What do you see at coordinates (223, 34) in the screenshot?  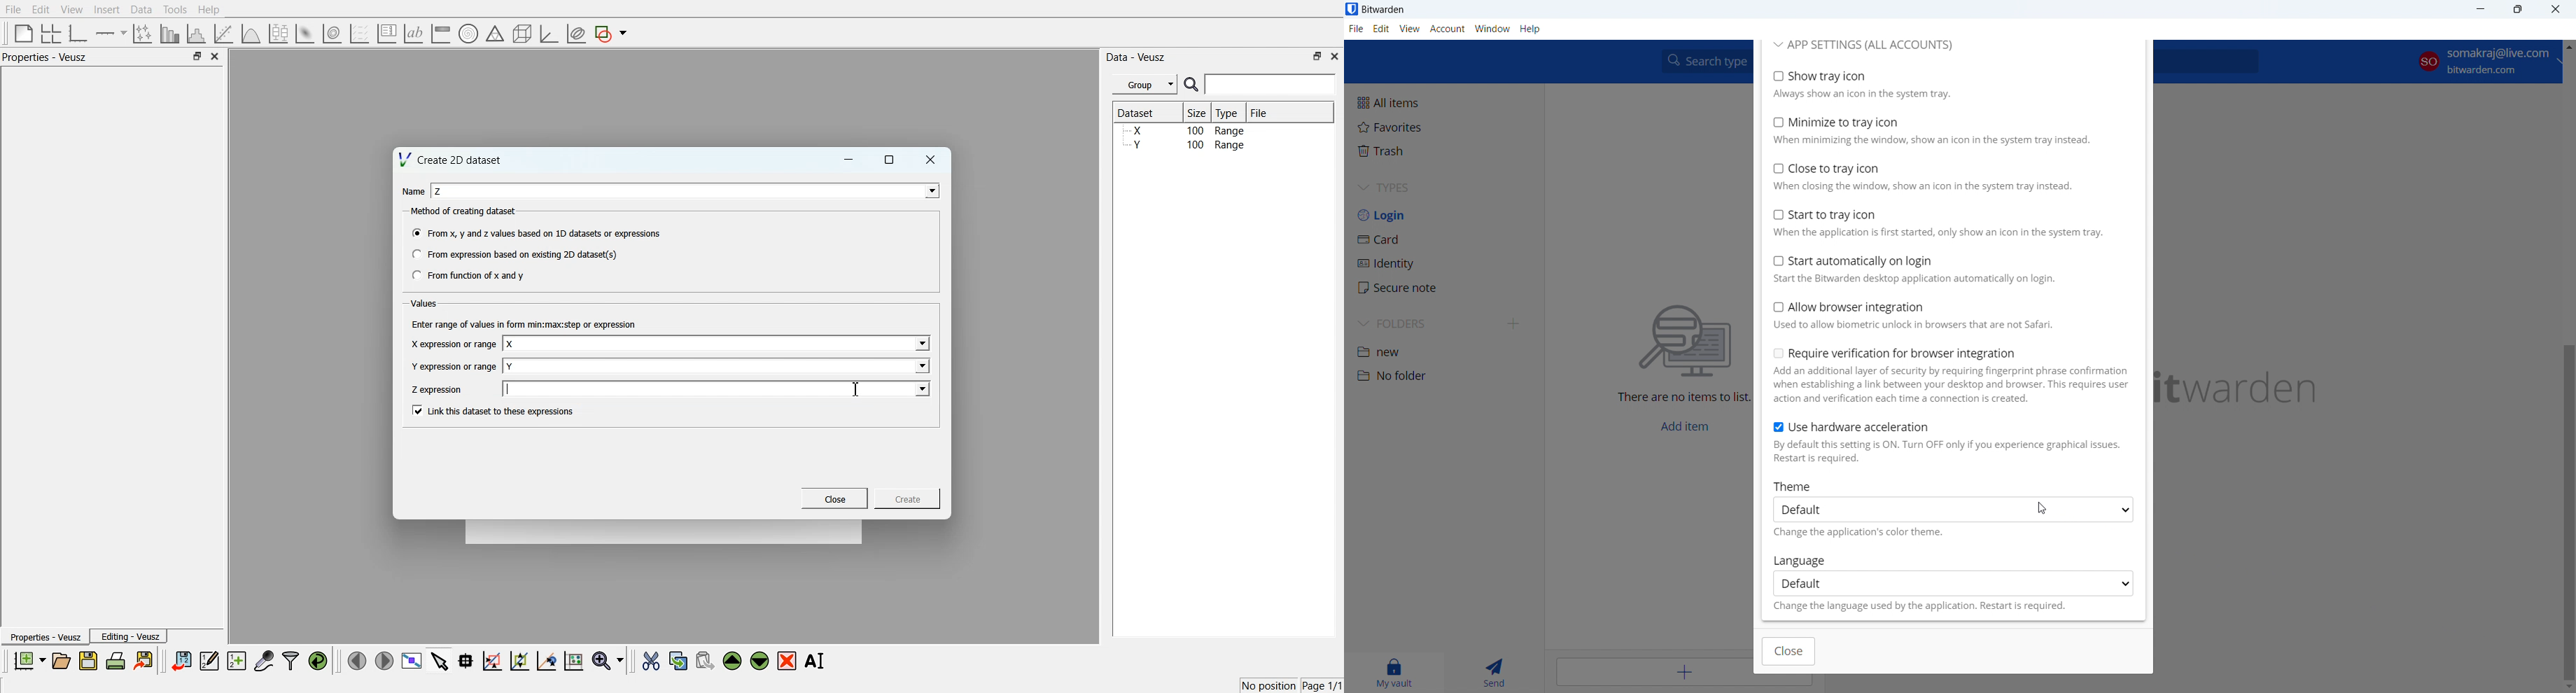 I see `Fit a function of data` at bounding box center [223, 34].